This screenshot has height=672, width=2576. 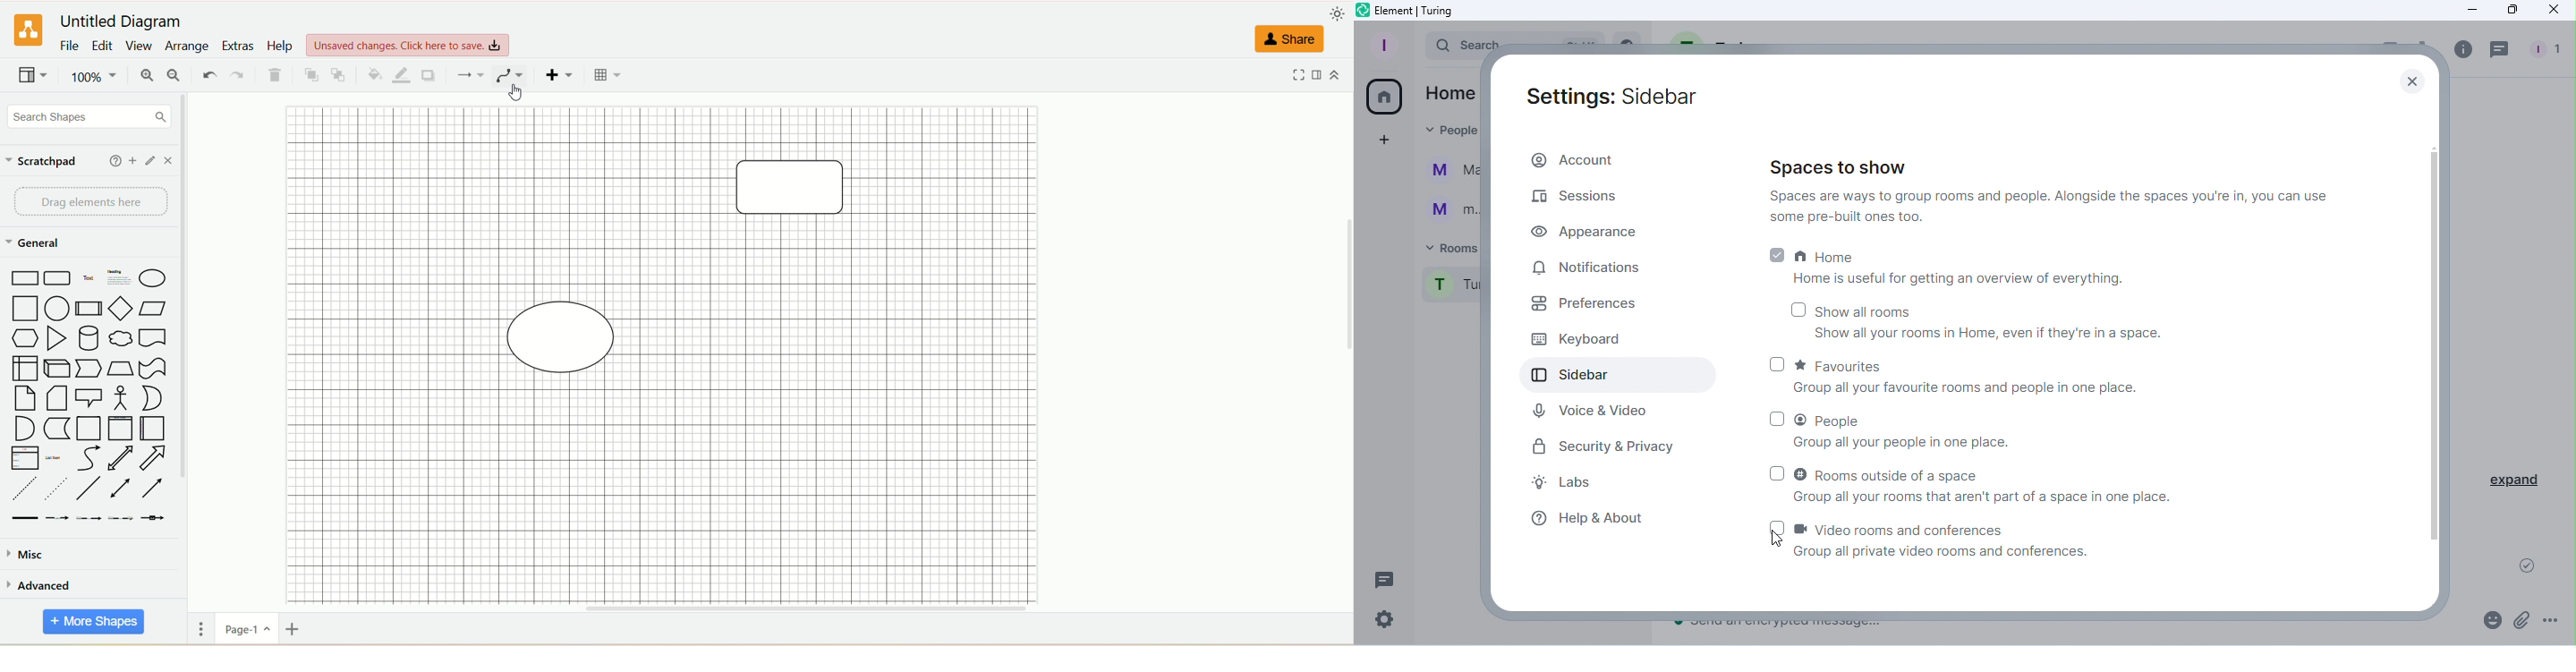 What do you see at coordinates (2472, 11) in the screenshot?
I see `Minimize` at bounding box center [2472, 11].